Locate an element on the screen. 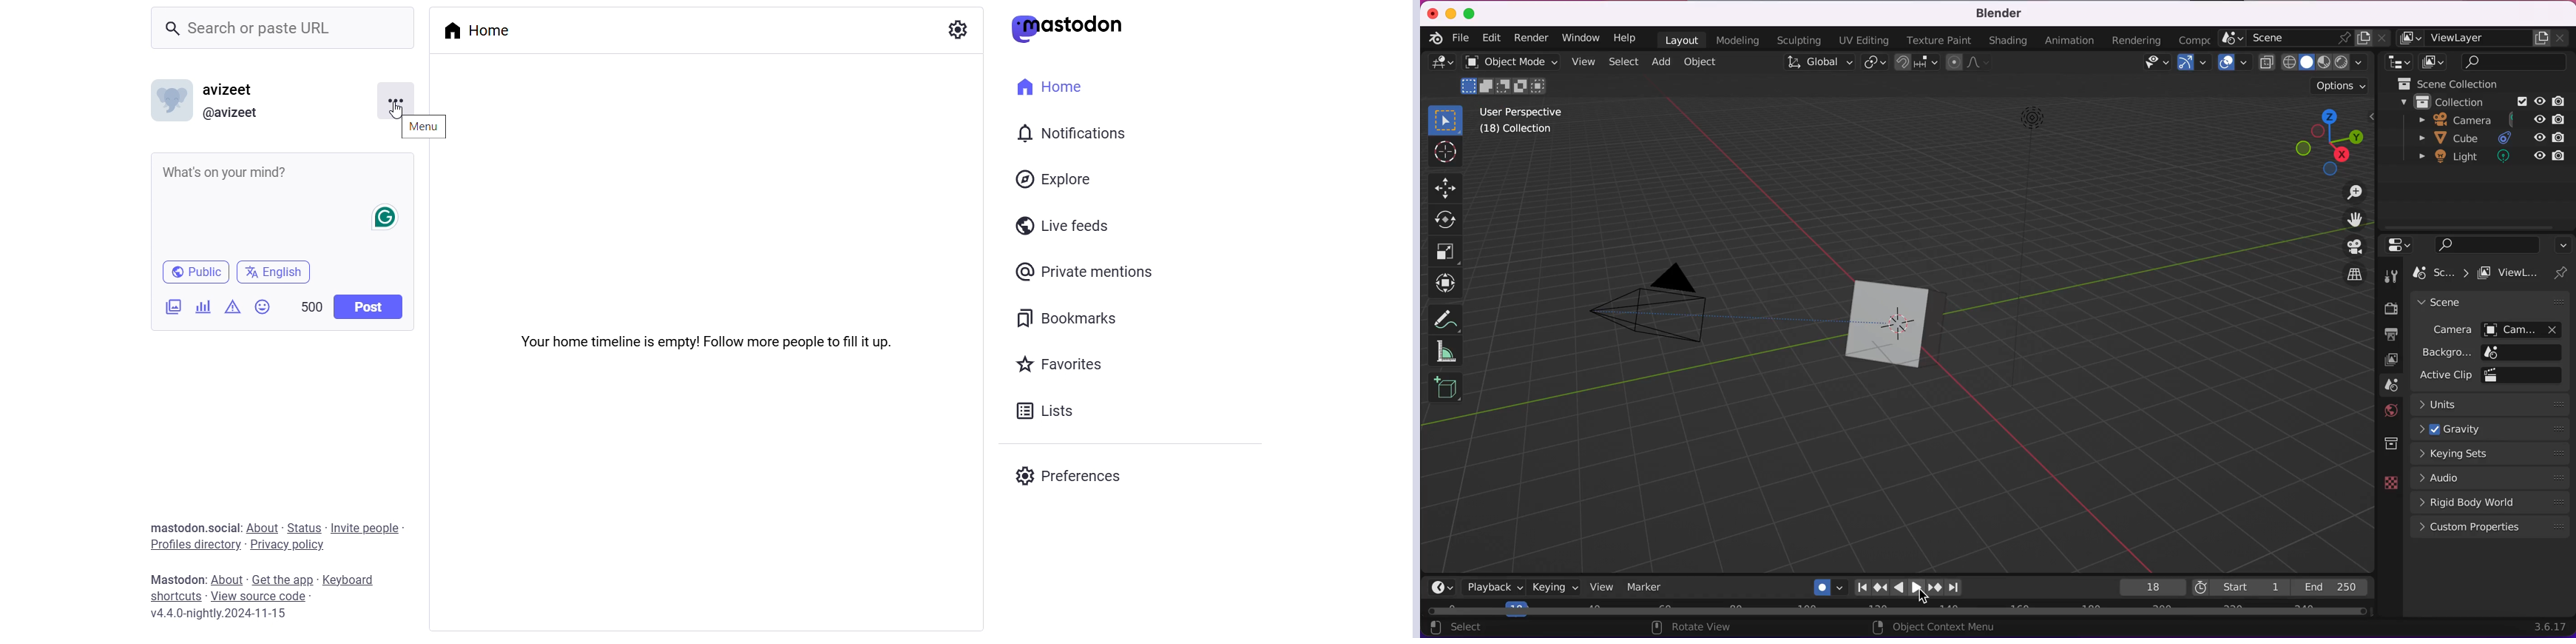  click, shortcut, drag is located at coordinates (2331, 142).